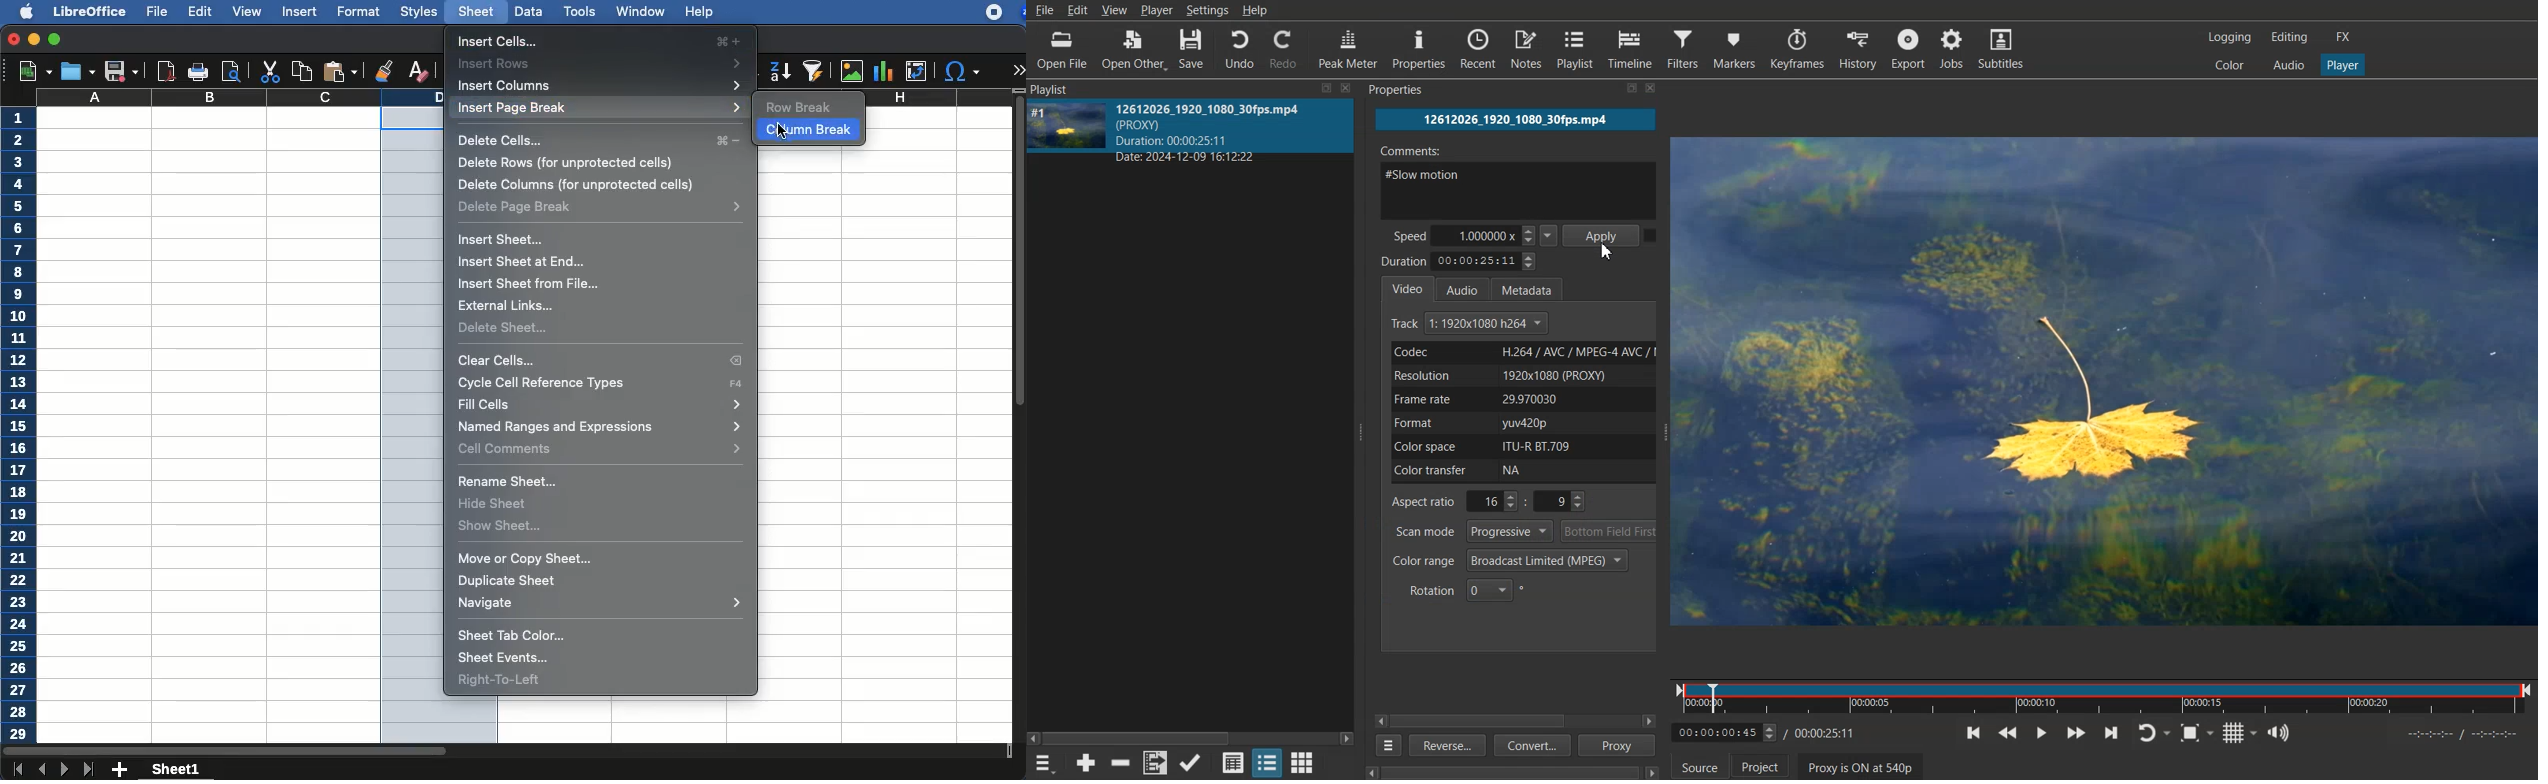 The image size is (2548, 784). I want to click on last sheet, so click(90, 770).